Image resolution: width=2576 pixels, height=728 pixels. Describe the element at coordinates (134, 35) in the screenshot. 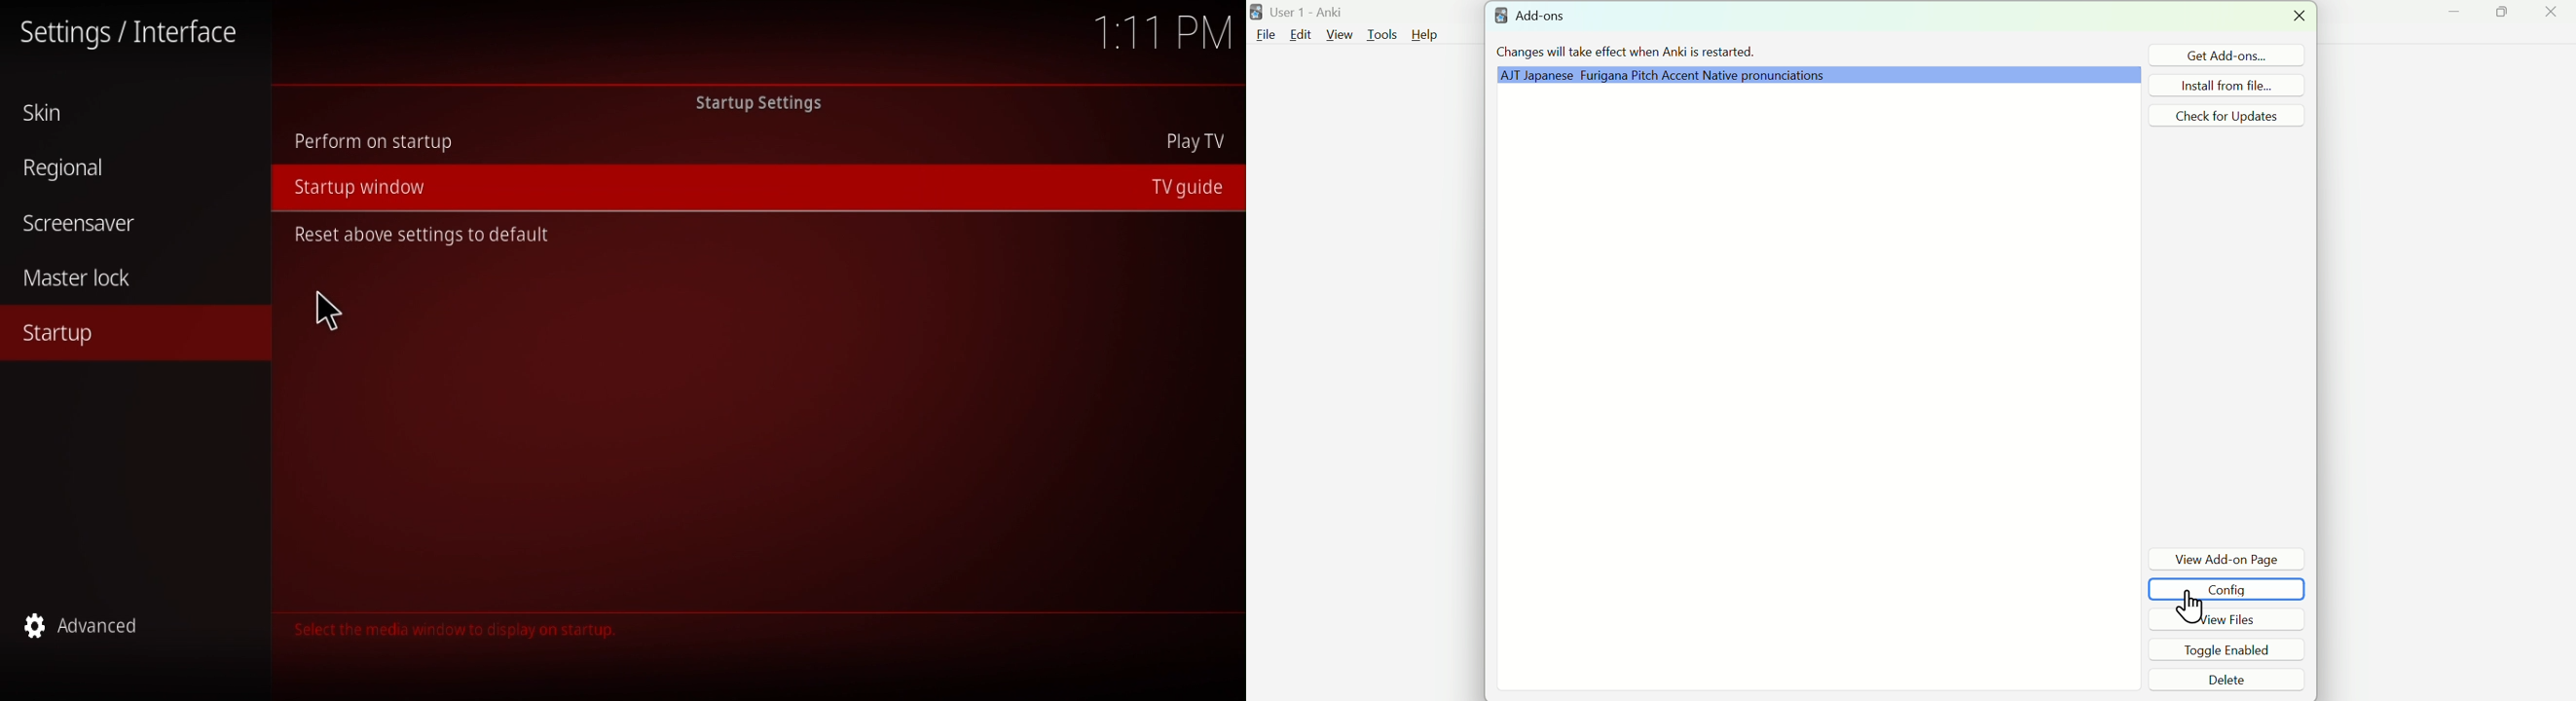

I see `settings` at that location.